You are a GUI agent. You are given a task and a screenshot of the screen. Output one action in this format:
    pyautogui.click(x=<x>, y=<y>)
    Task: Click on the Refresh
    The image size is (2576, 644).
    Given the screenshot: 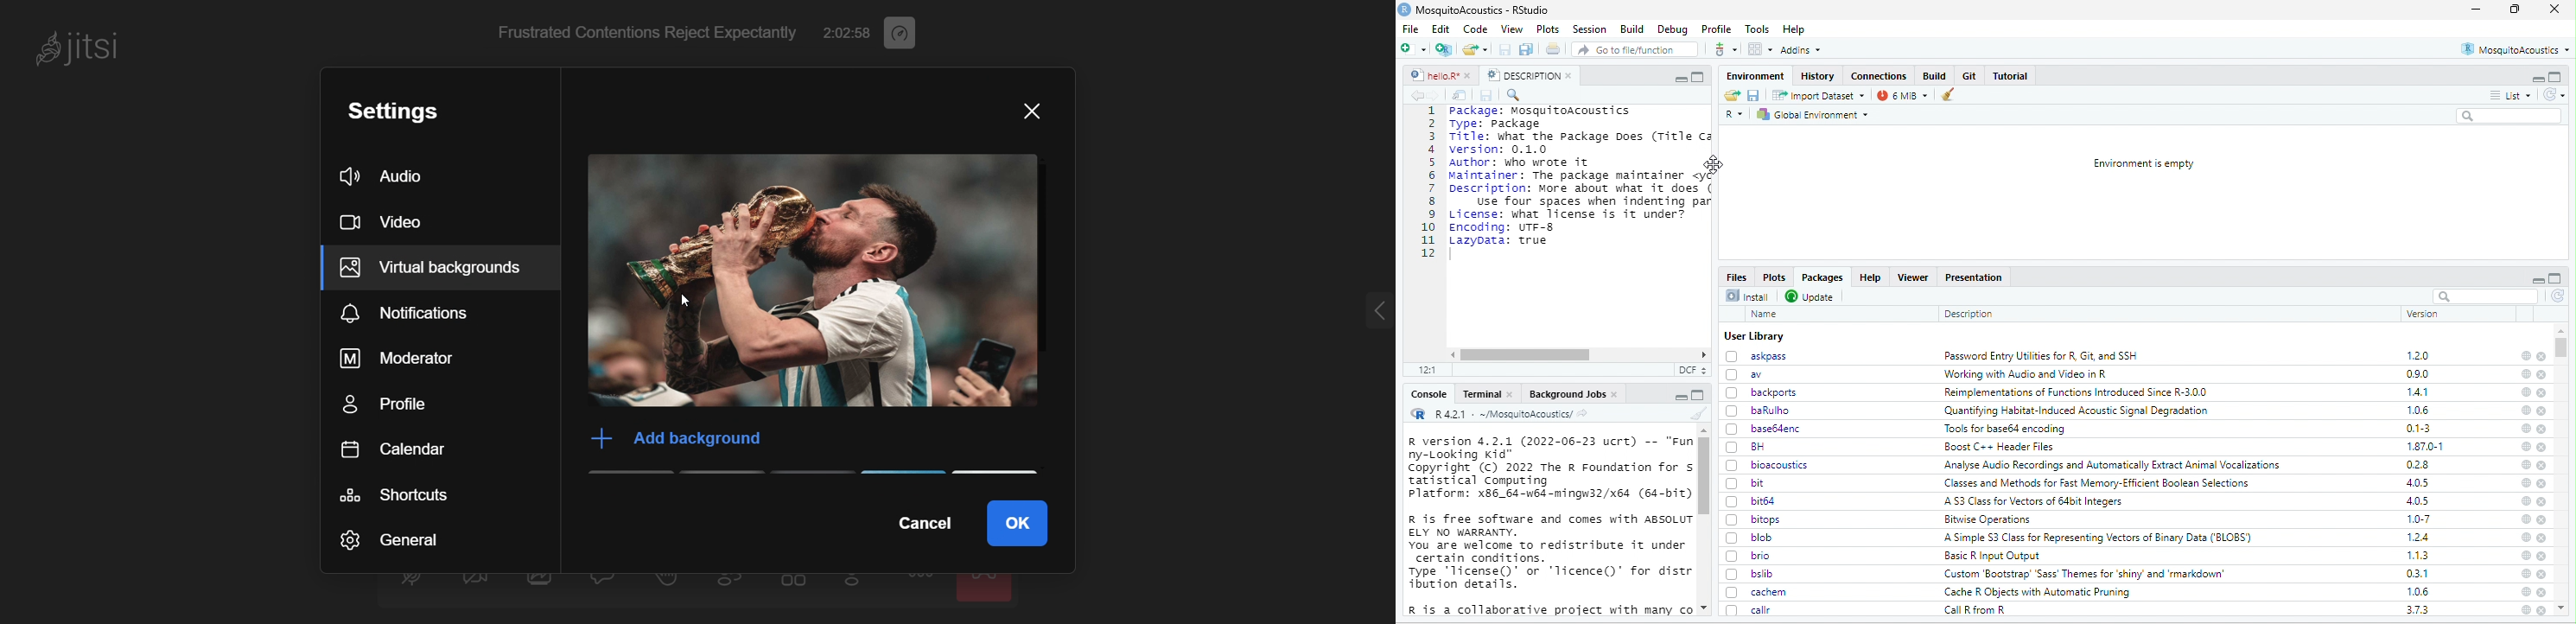 What is the action you would take?
    pyautogui.click(x=2554, y=94)
    